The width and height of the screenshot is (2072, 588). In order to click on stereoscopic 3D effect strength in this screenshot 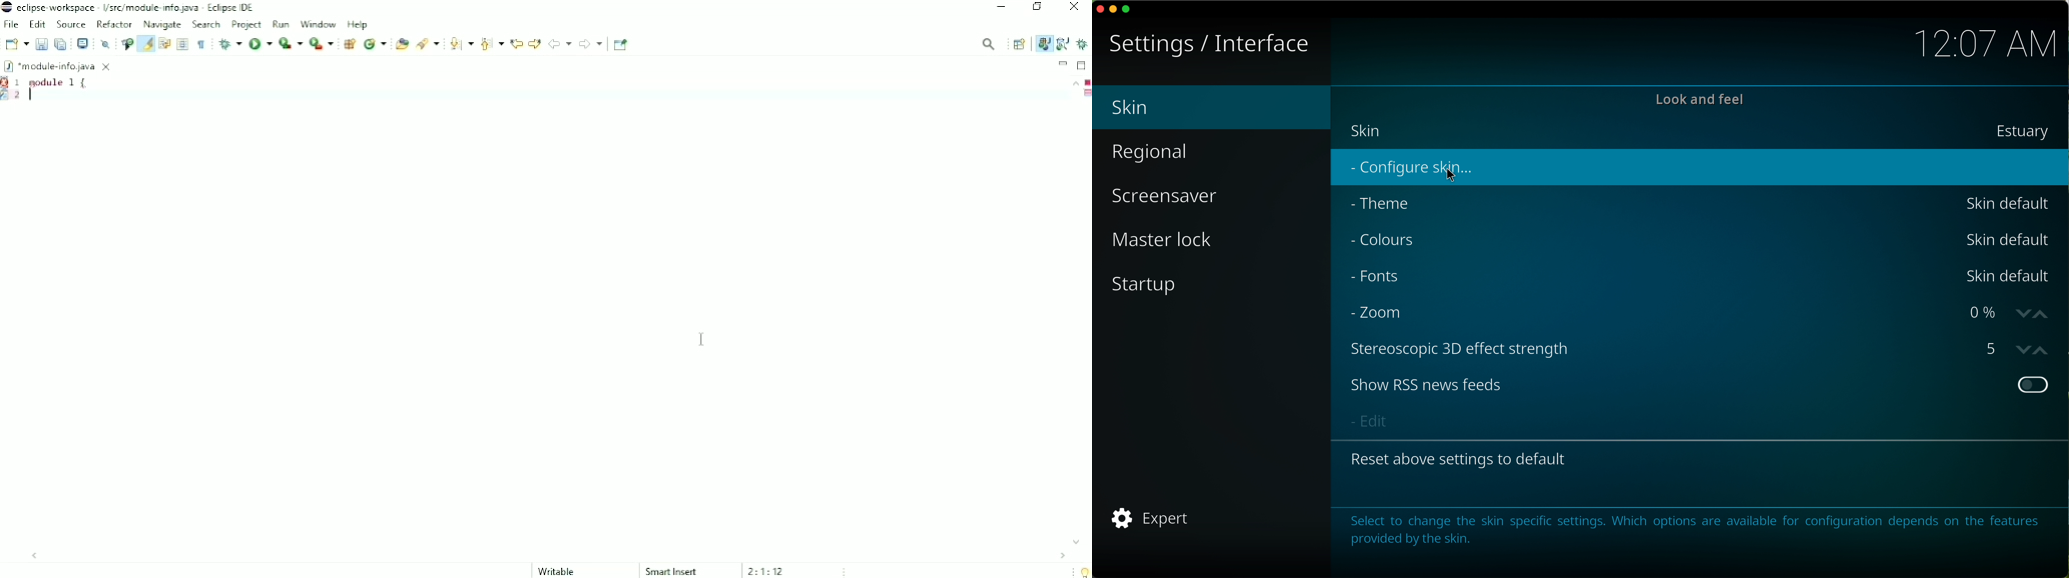, I will do `click(1467, 348)`.